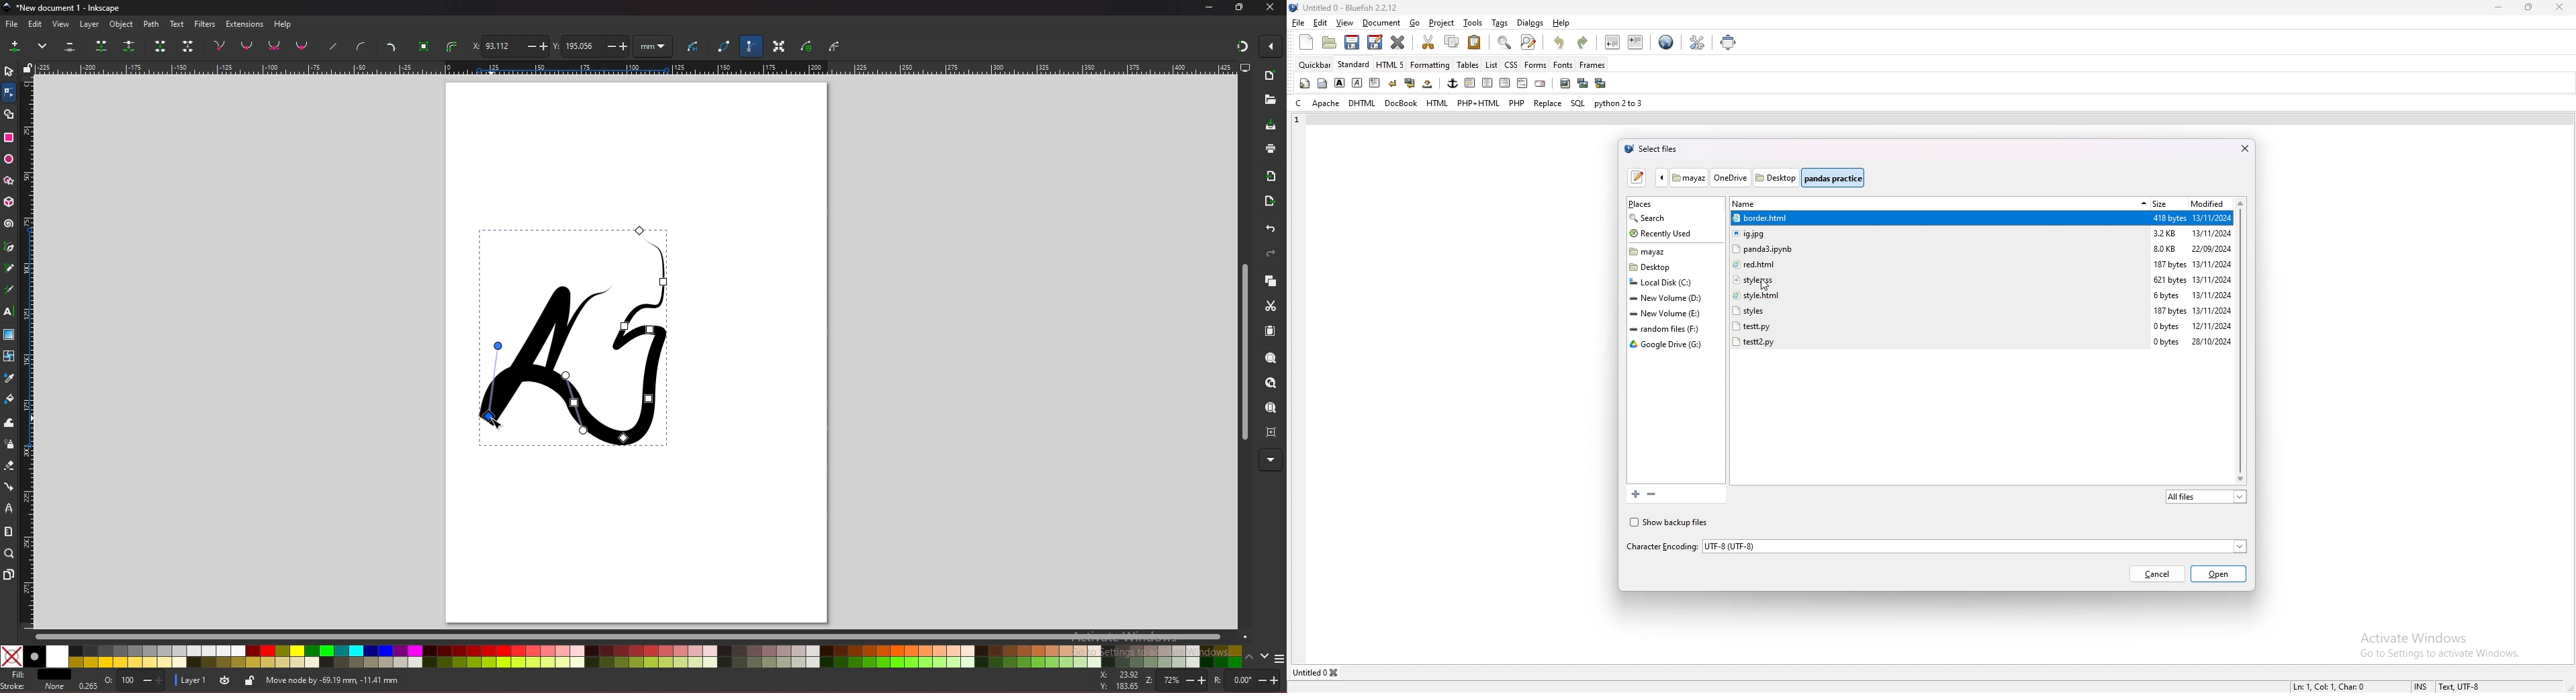 The width and height of the screenshot is (2576, 700). Describe the element at coordinates (247, 45) in the screenshot. I see `smooth node` at that location.